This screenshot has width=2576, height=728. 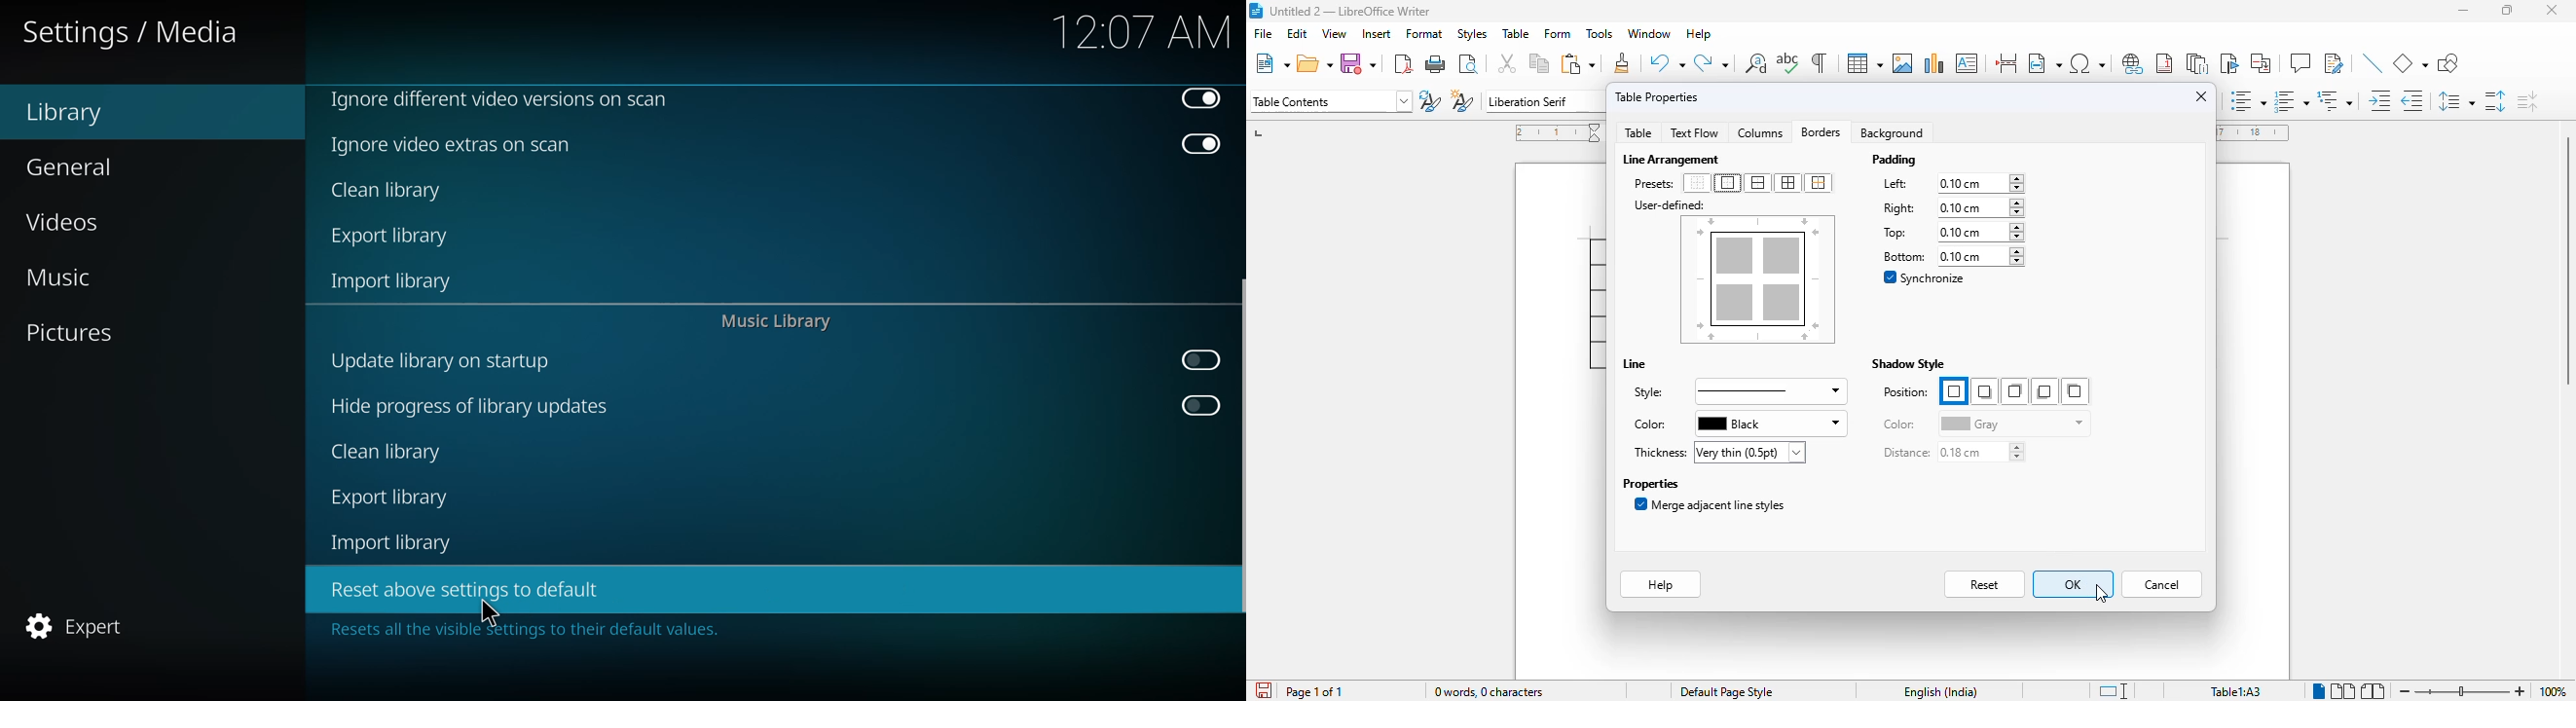 I want to click on set paragraph style, so click(x=1331, y=101).